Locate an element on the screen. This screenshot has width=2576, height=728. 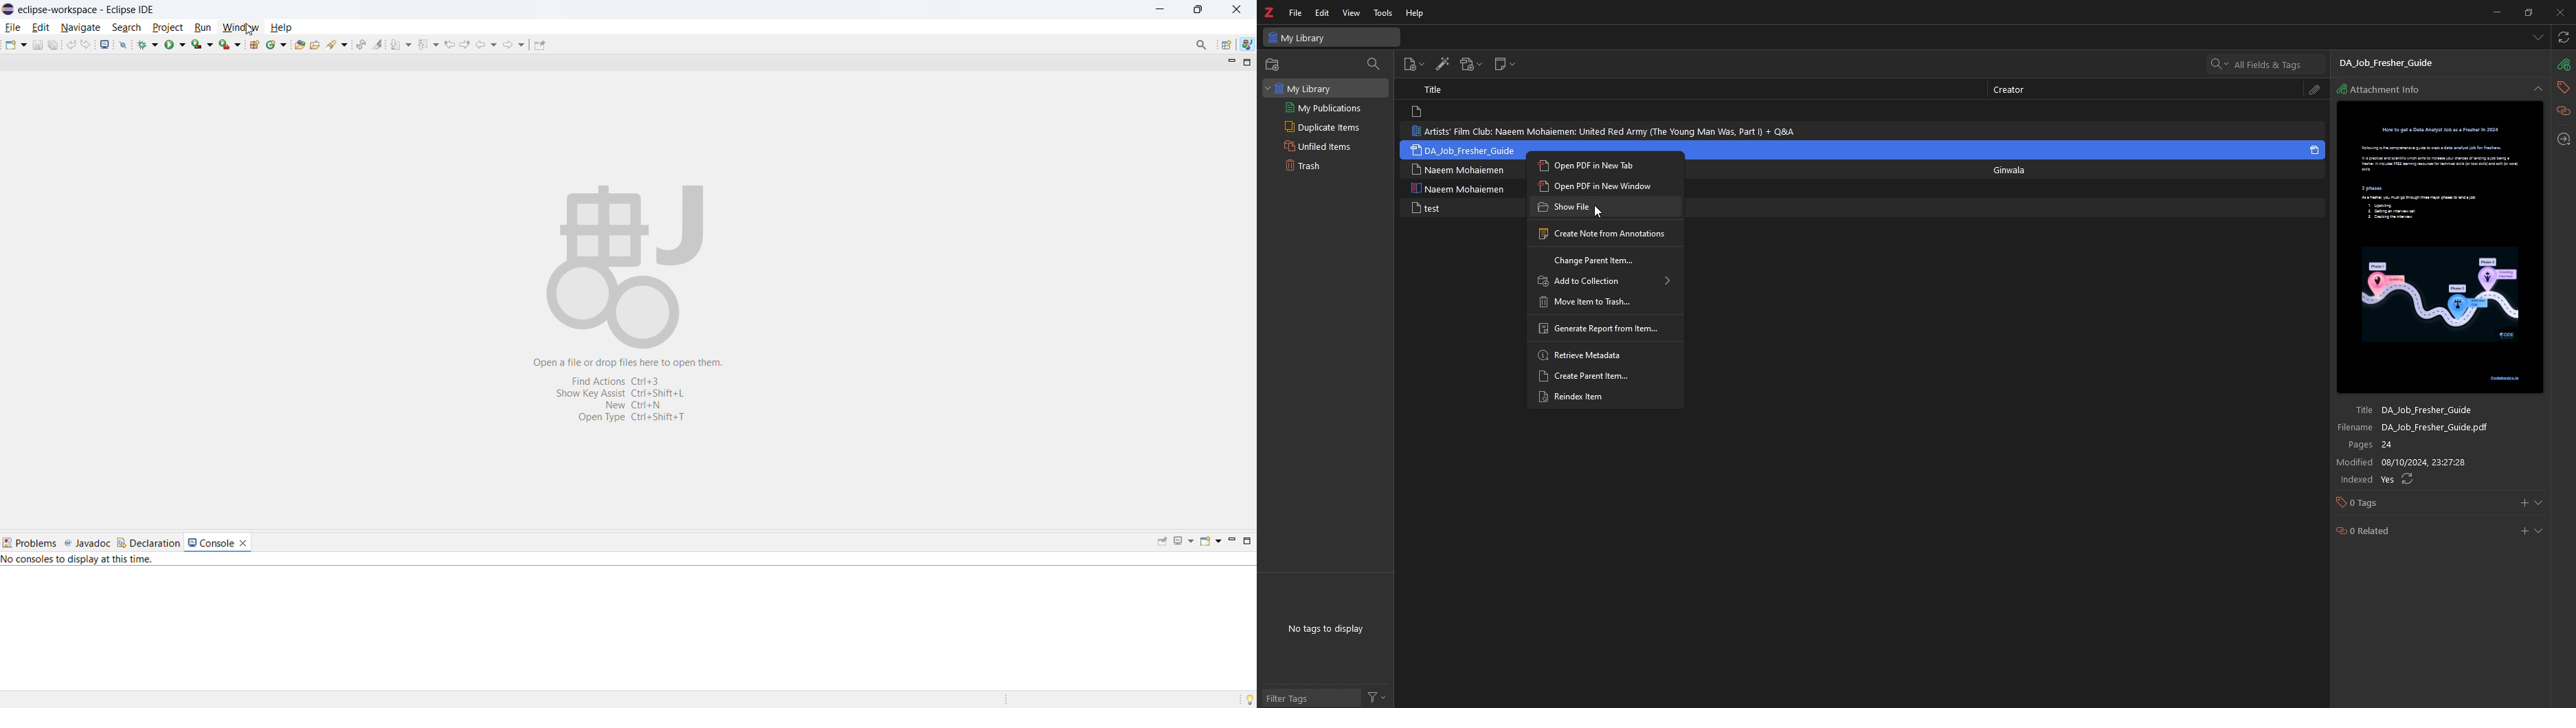
minimize is located at coordinates (2495, 12).